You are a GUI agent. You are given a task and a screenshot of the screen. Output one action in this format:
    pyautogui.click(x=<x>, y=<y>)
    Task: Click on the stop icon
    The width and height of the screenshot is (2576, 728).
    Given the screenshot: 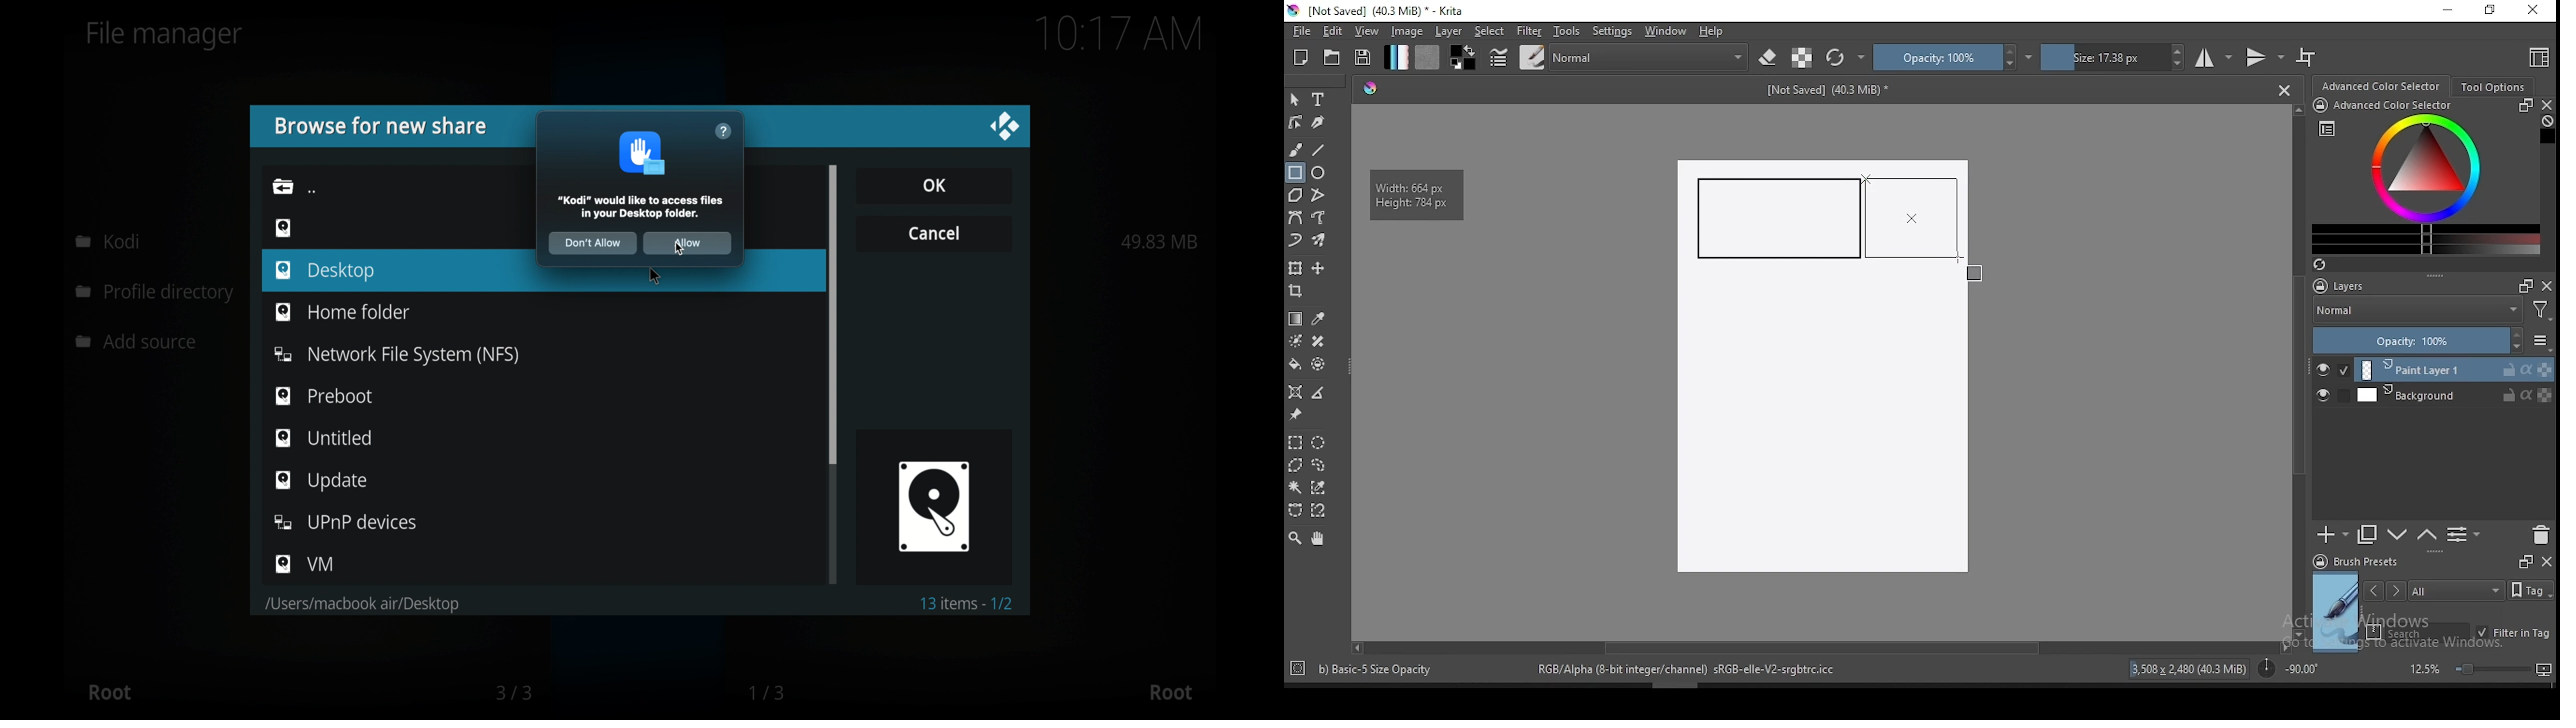 What is the action you would take?
    pyautogui.click(x=644, y=153)
    